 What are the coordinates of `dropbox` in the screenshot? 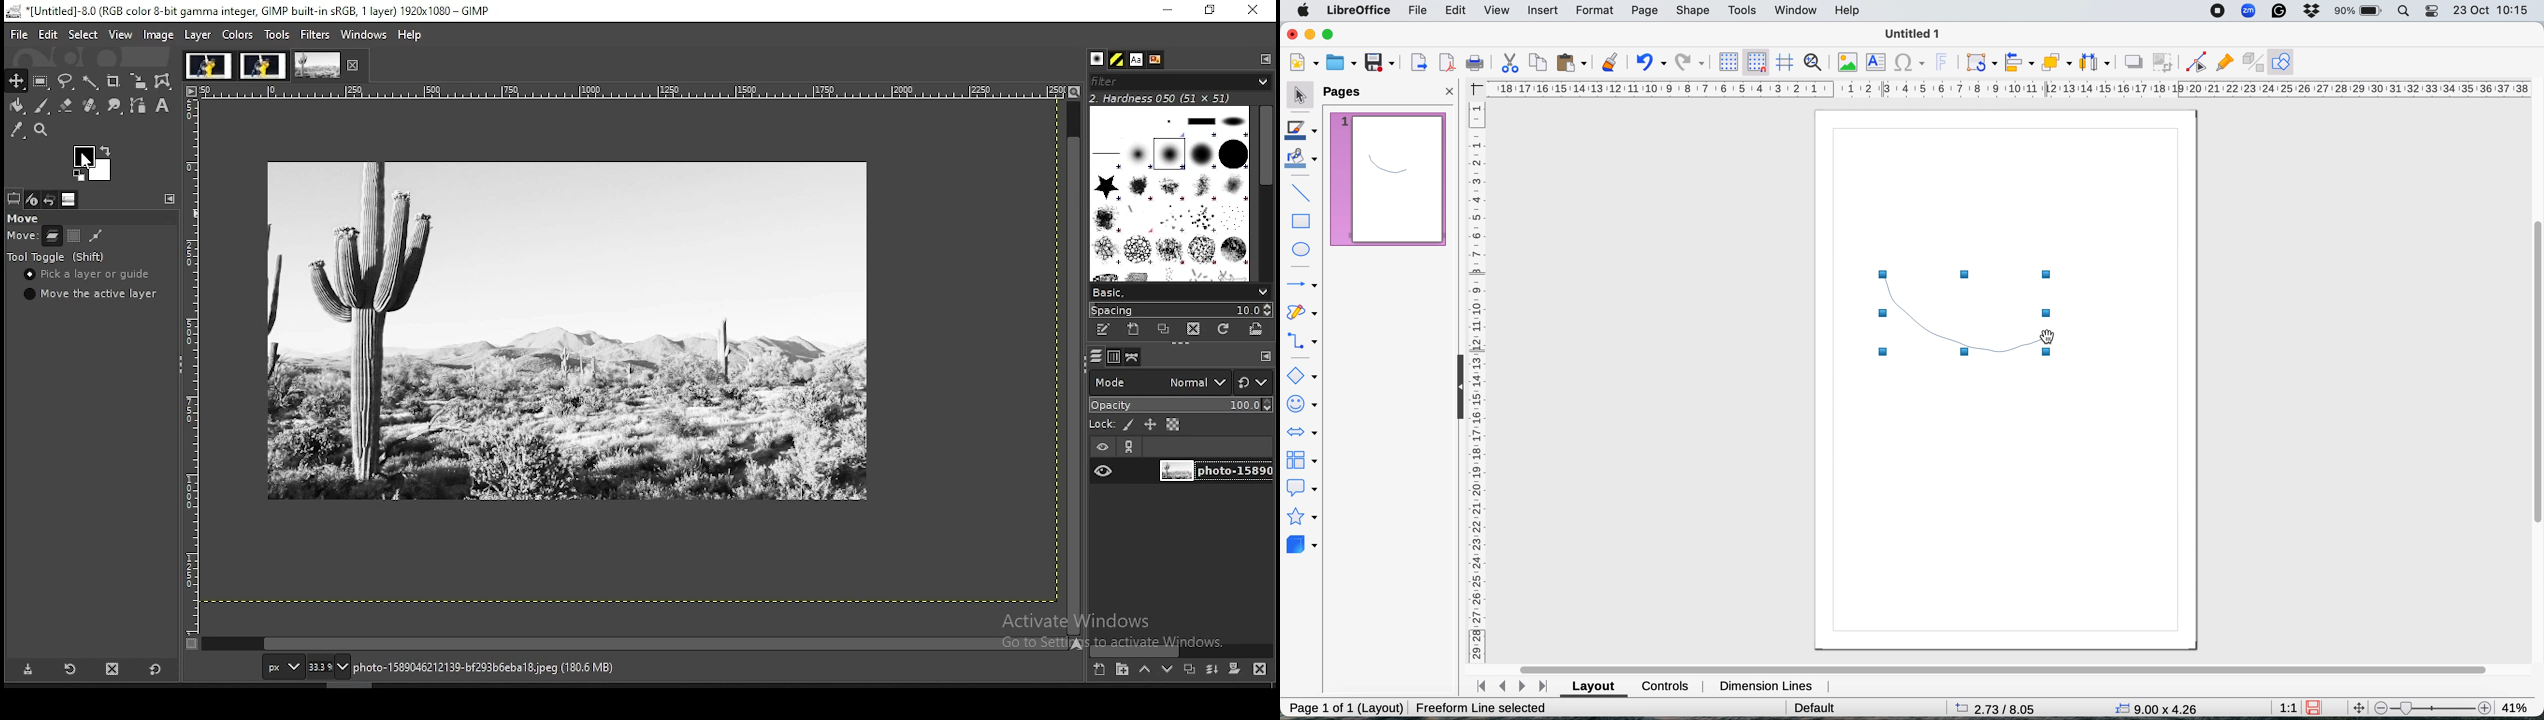 It's located at (2315, 11).